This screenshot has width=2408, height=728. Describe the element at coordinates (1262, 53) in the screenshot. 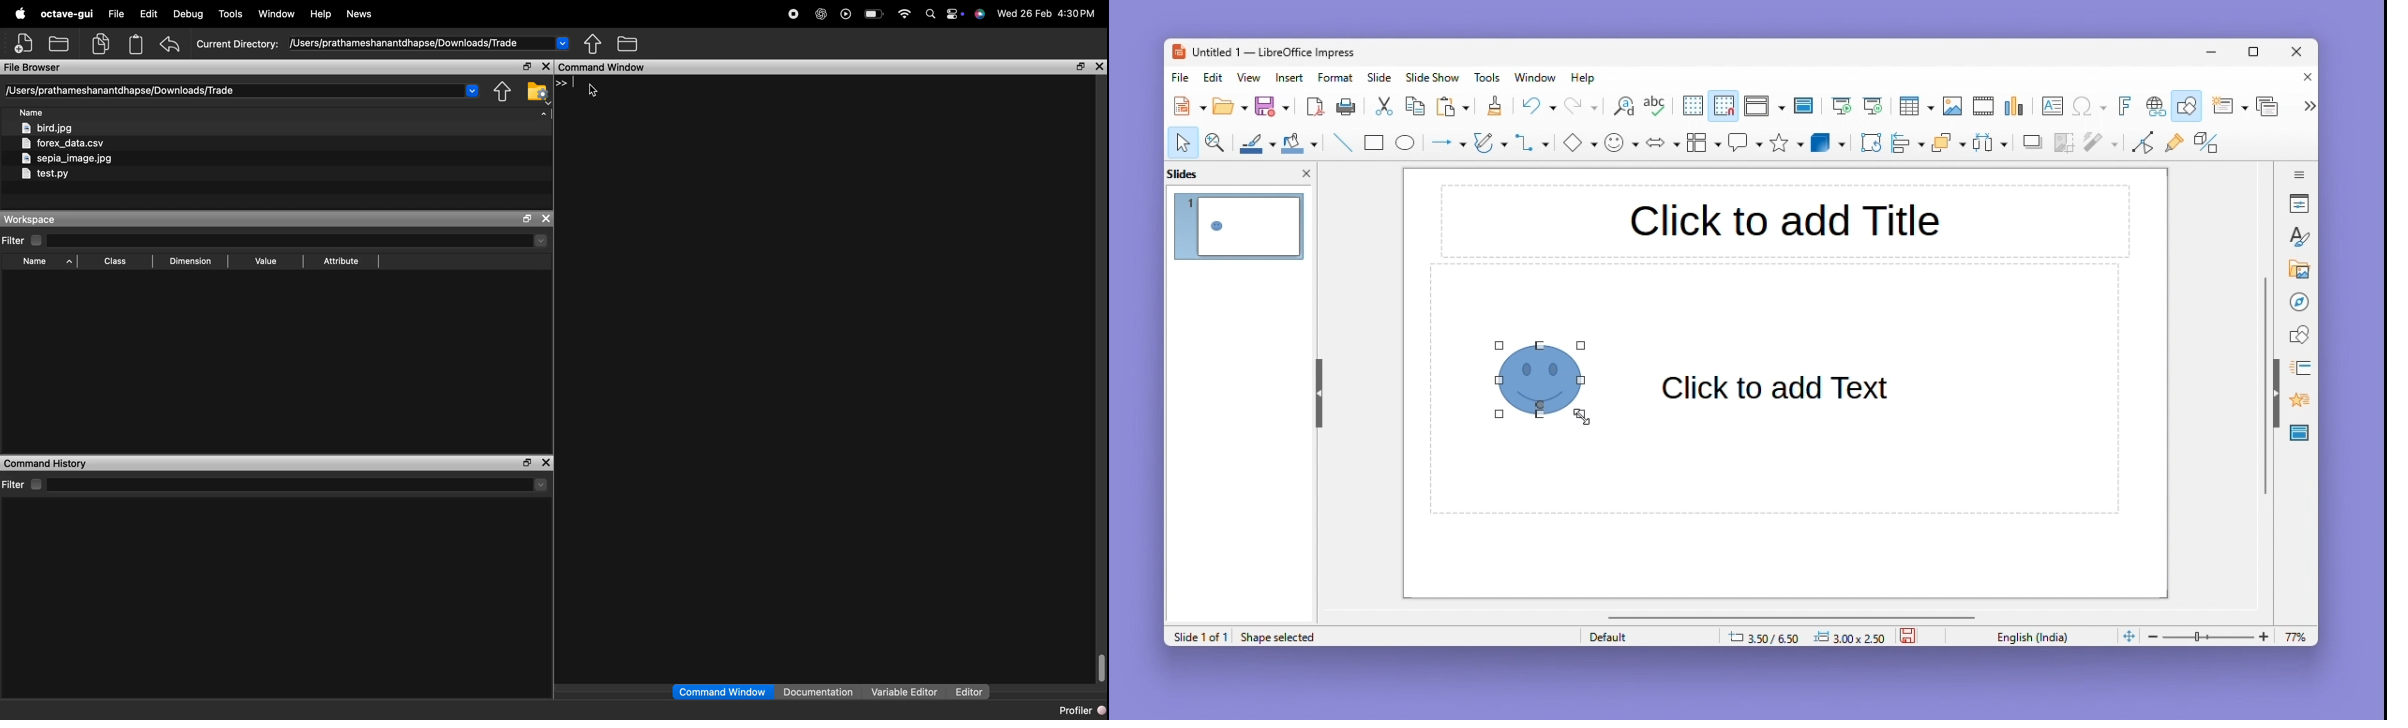

I see `File name` at that location.